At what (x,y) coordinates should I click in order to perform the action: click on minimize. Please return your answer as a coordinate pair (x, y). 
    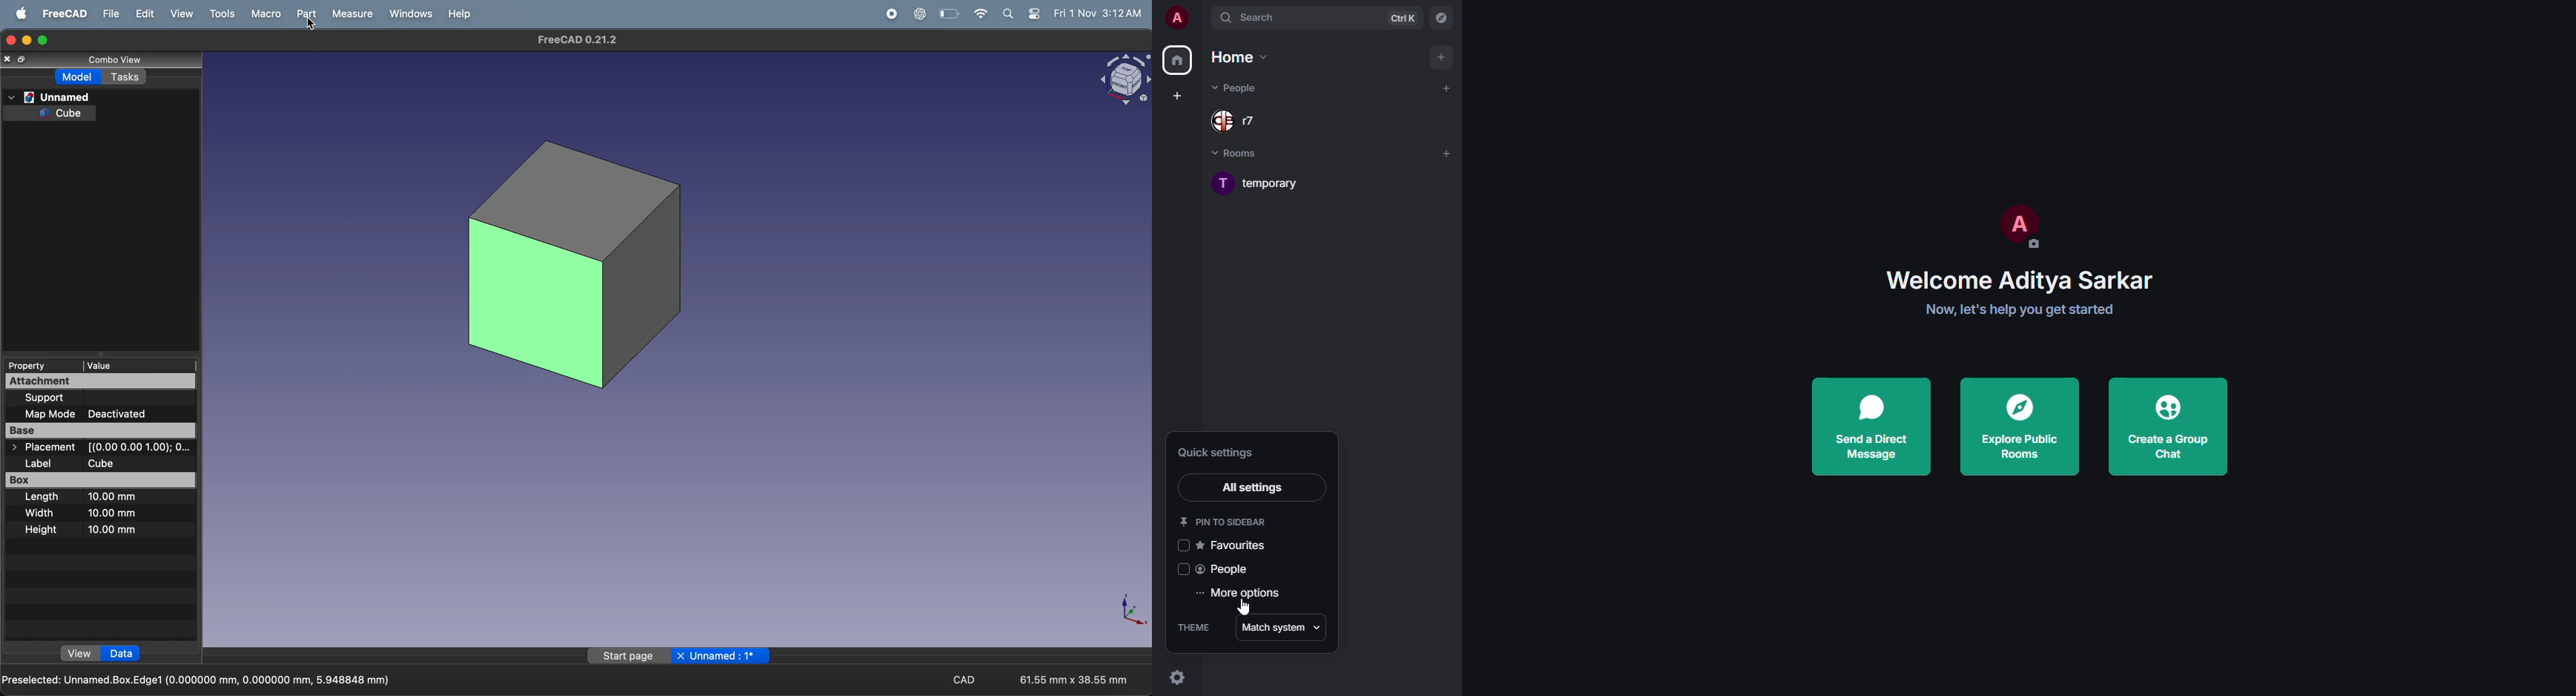
    Looking at the image, I should click on (27, 40).